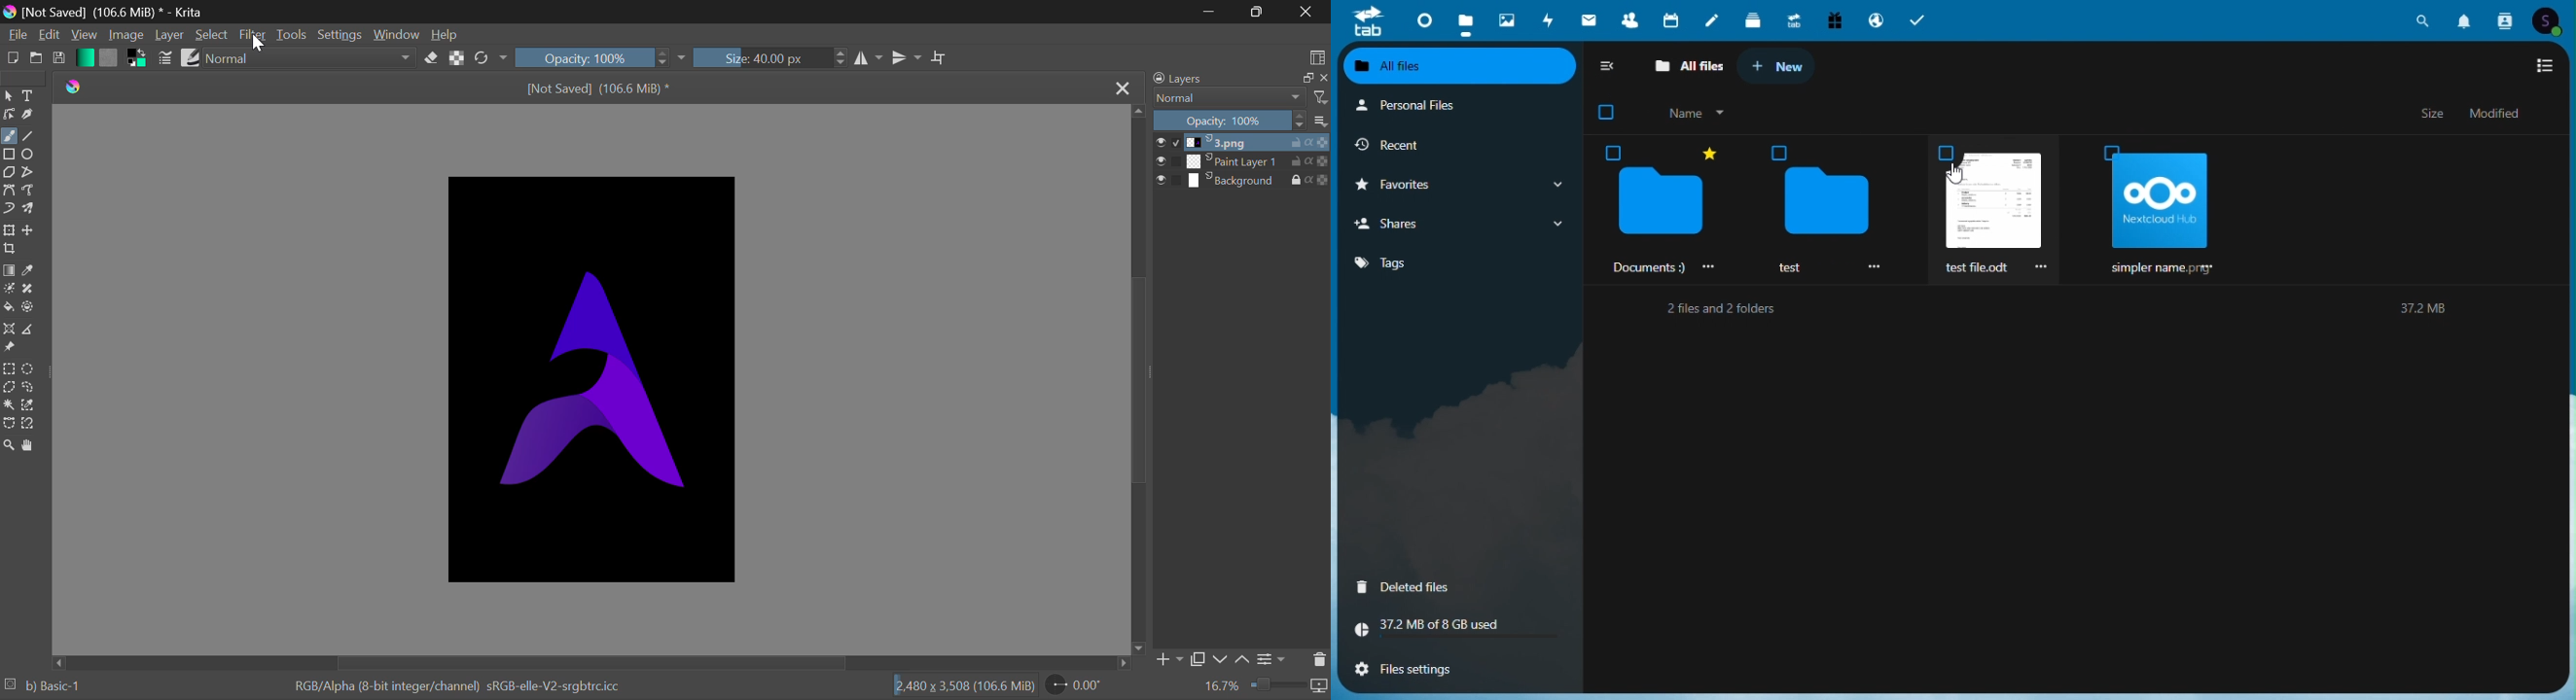 The width and height of the screenshot is (2576, 700). I want to click on maximize, so click(1301, 76).